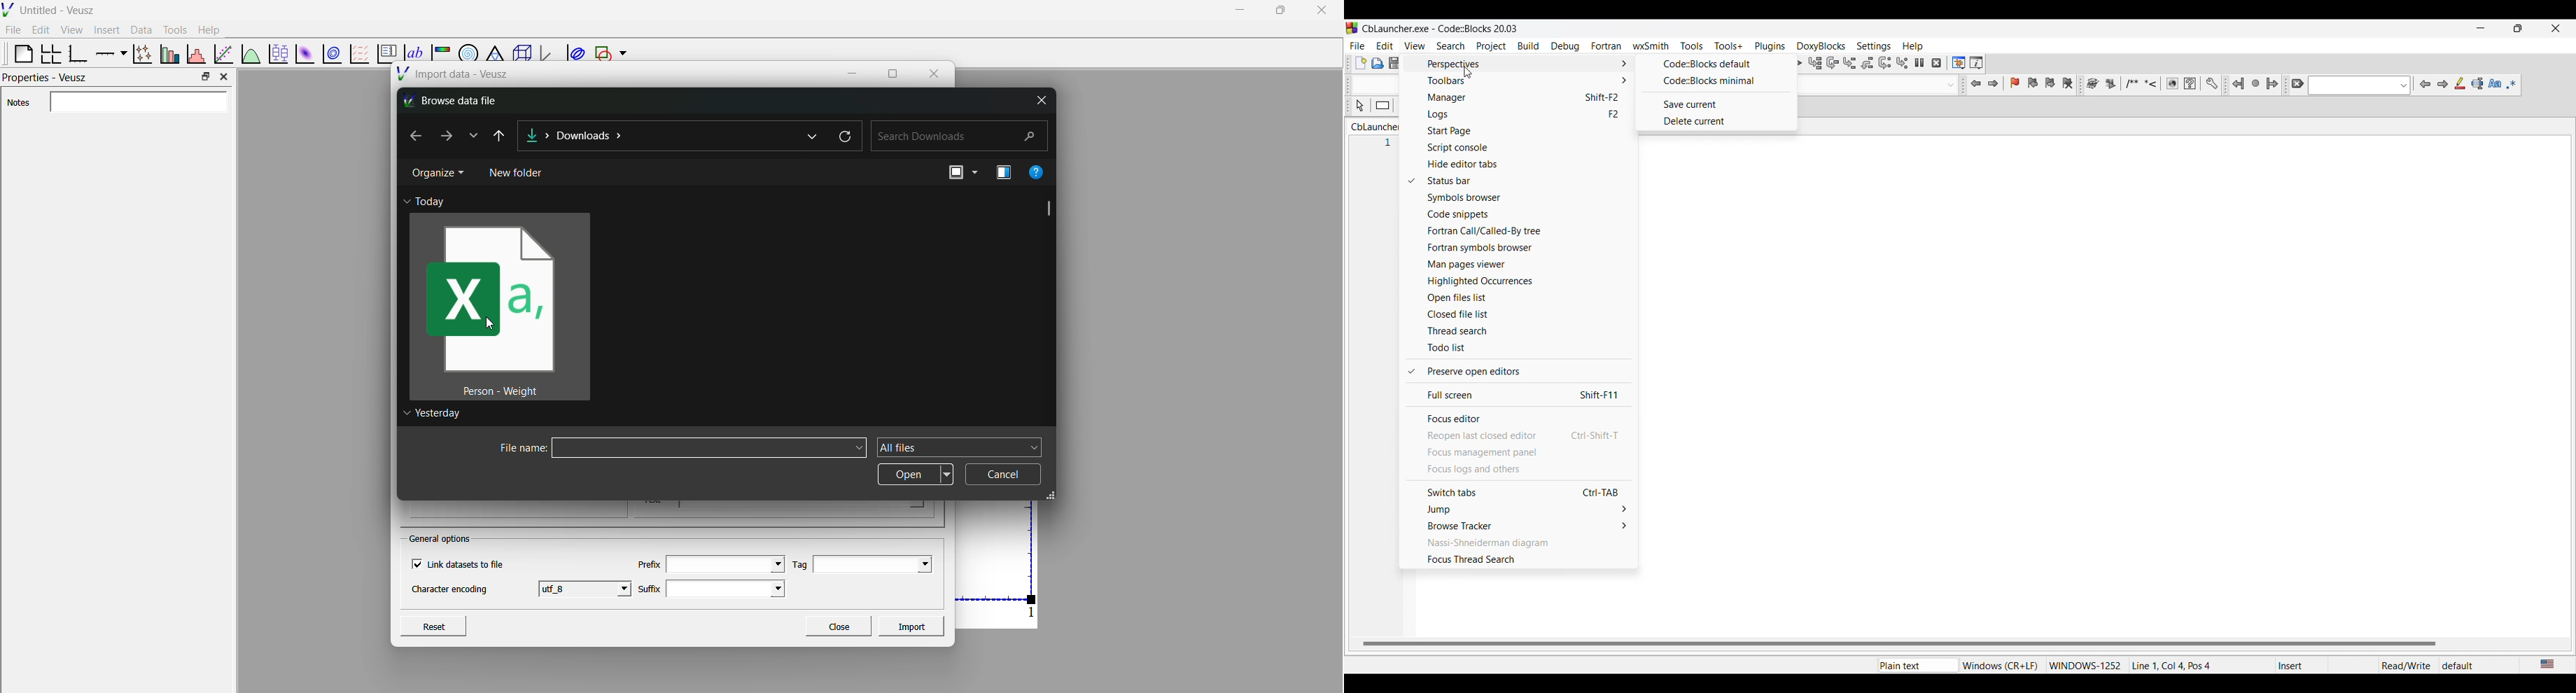 The height and width of the screenshot is (700, 2576). Describe the element at coordinates (1719, 121) in the screenshot. I see `Delete current` at that location.